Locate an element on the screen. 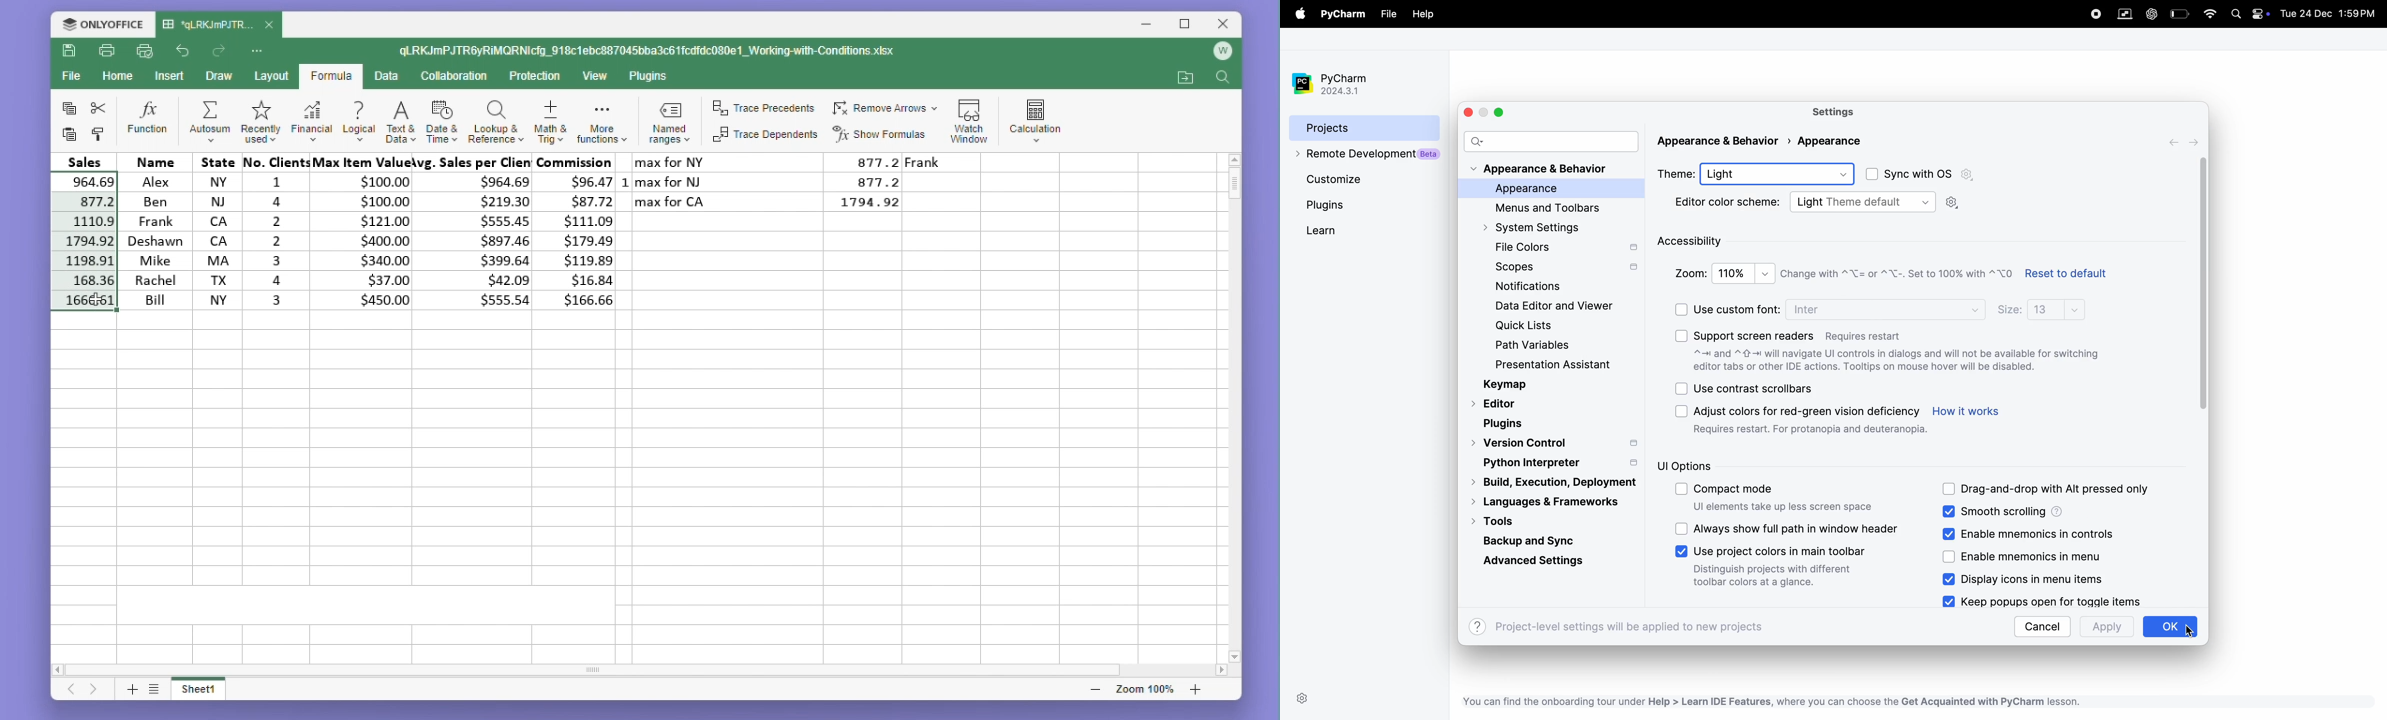 Image resolution: width=2408 pixels, height=728 pixels. Protection is located at coordinates (533, 77).